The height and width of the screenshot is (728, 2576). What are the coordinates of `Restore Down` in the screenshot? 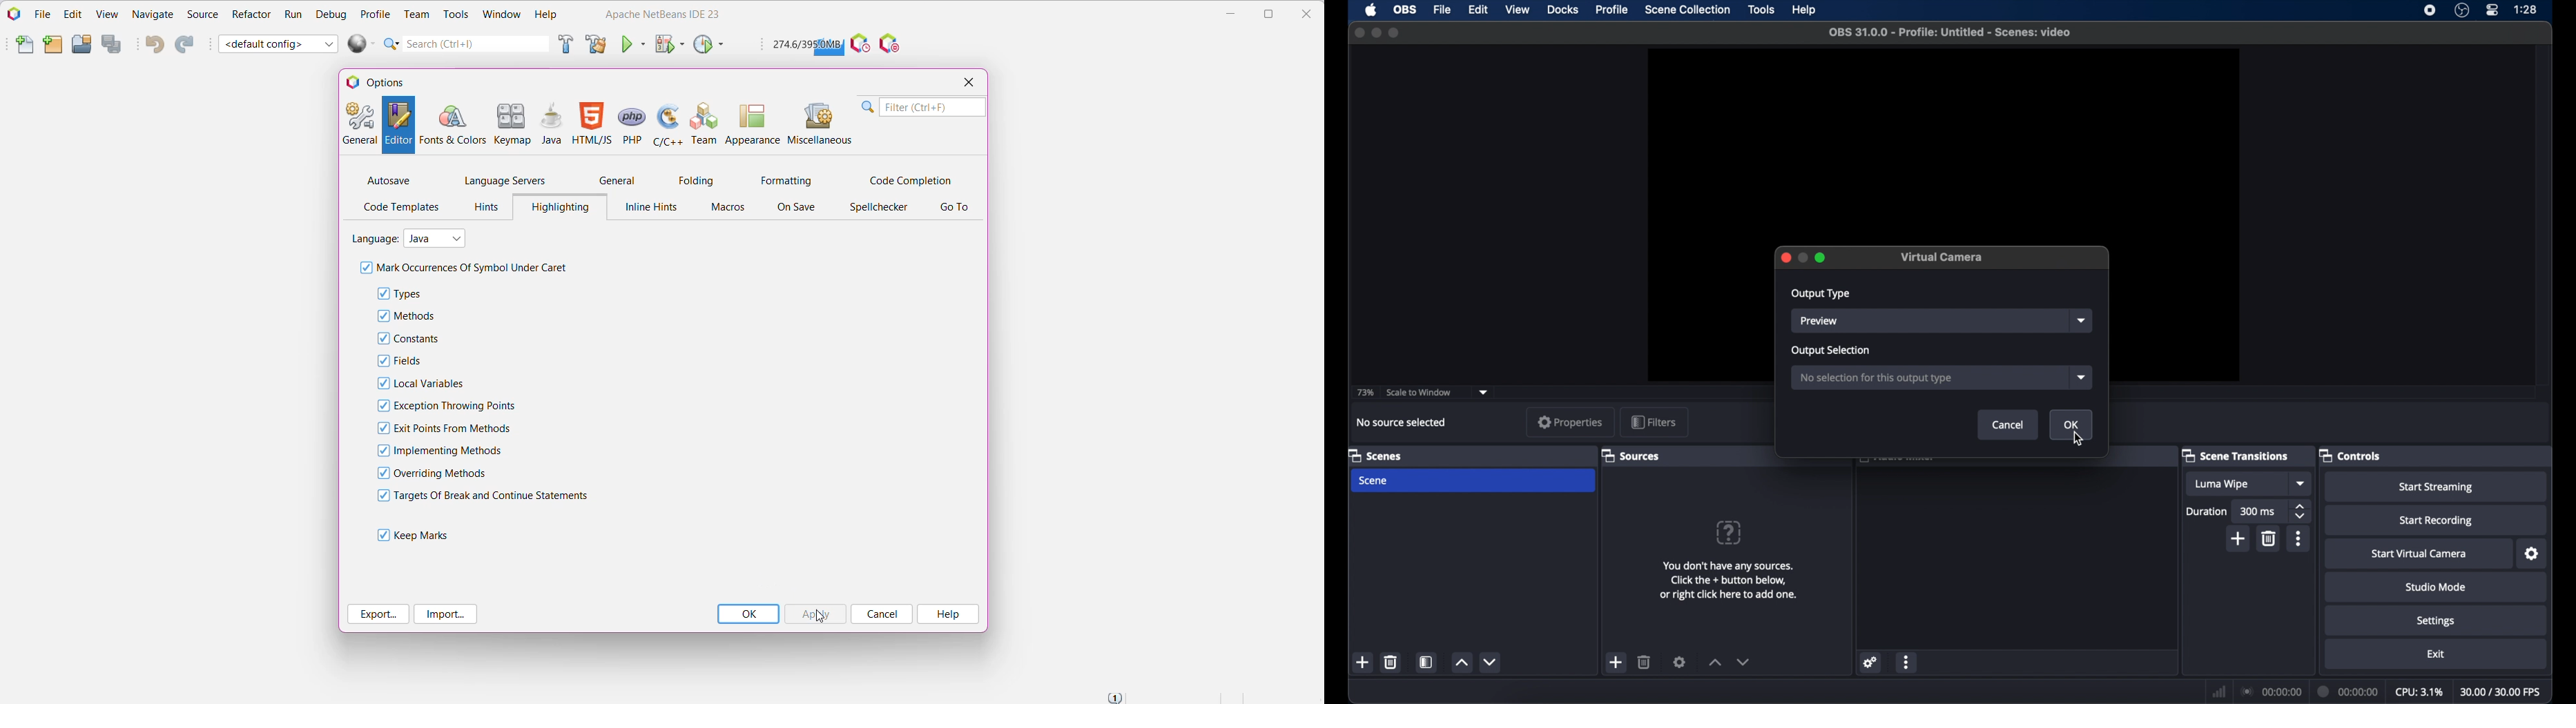 It's located at (1269, 14).